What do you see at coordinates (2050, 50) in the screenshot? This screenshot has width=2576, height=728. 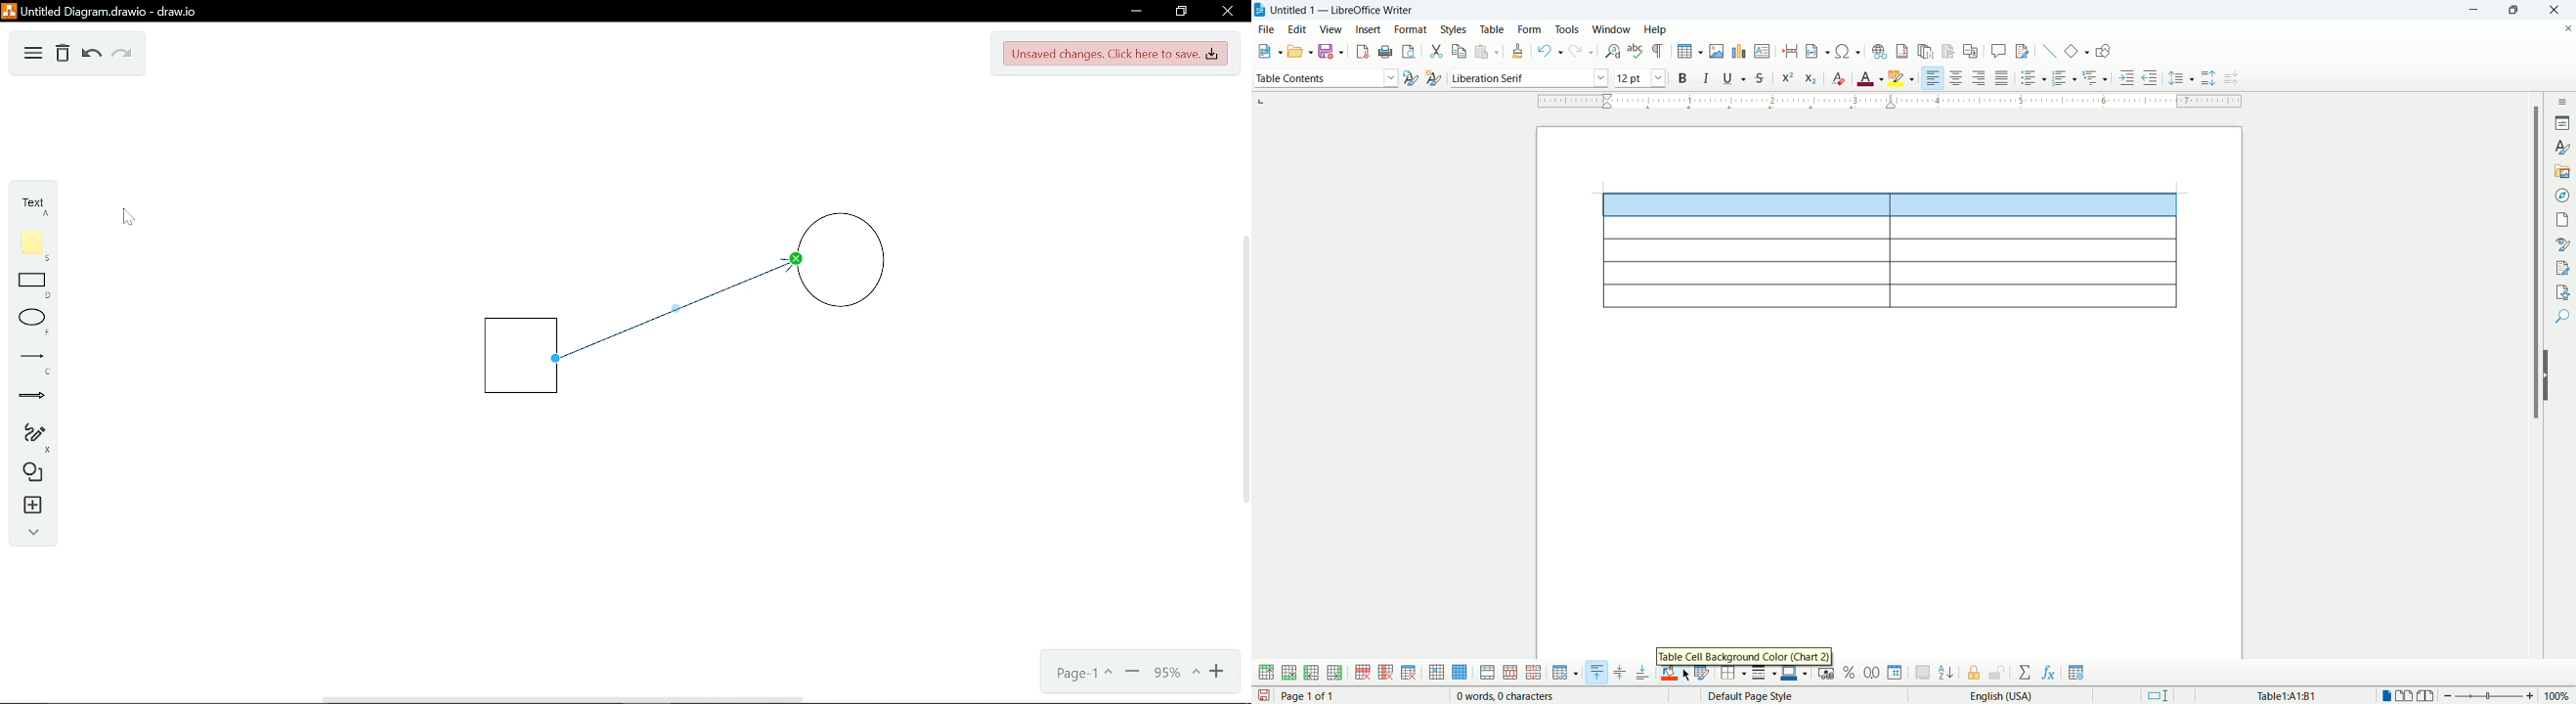 I see `insert line` at bounding box center [2050, 50].